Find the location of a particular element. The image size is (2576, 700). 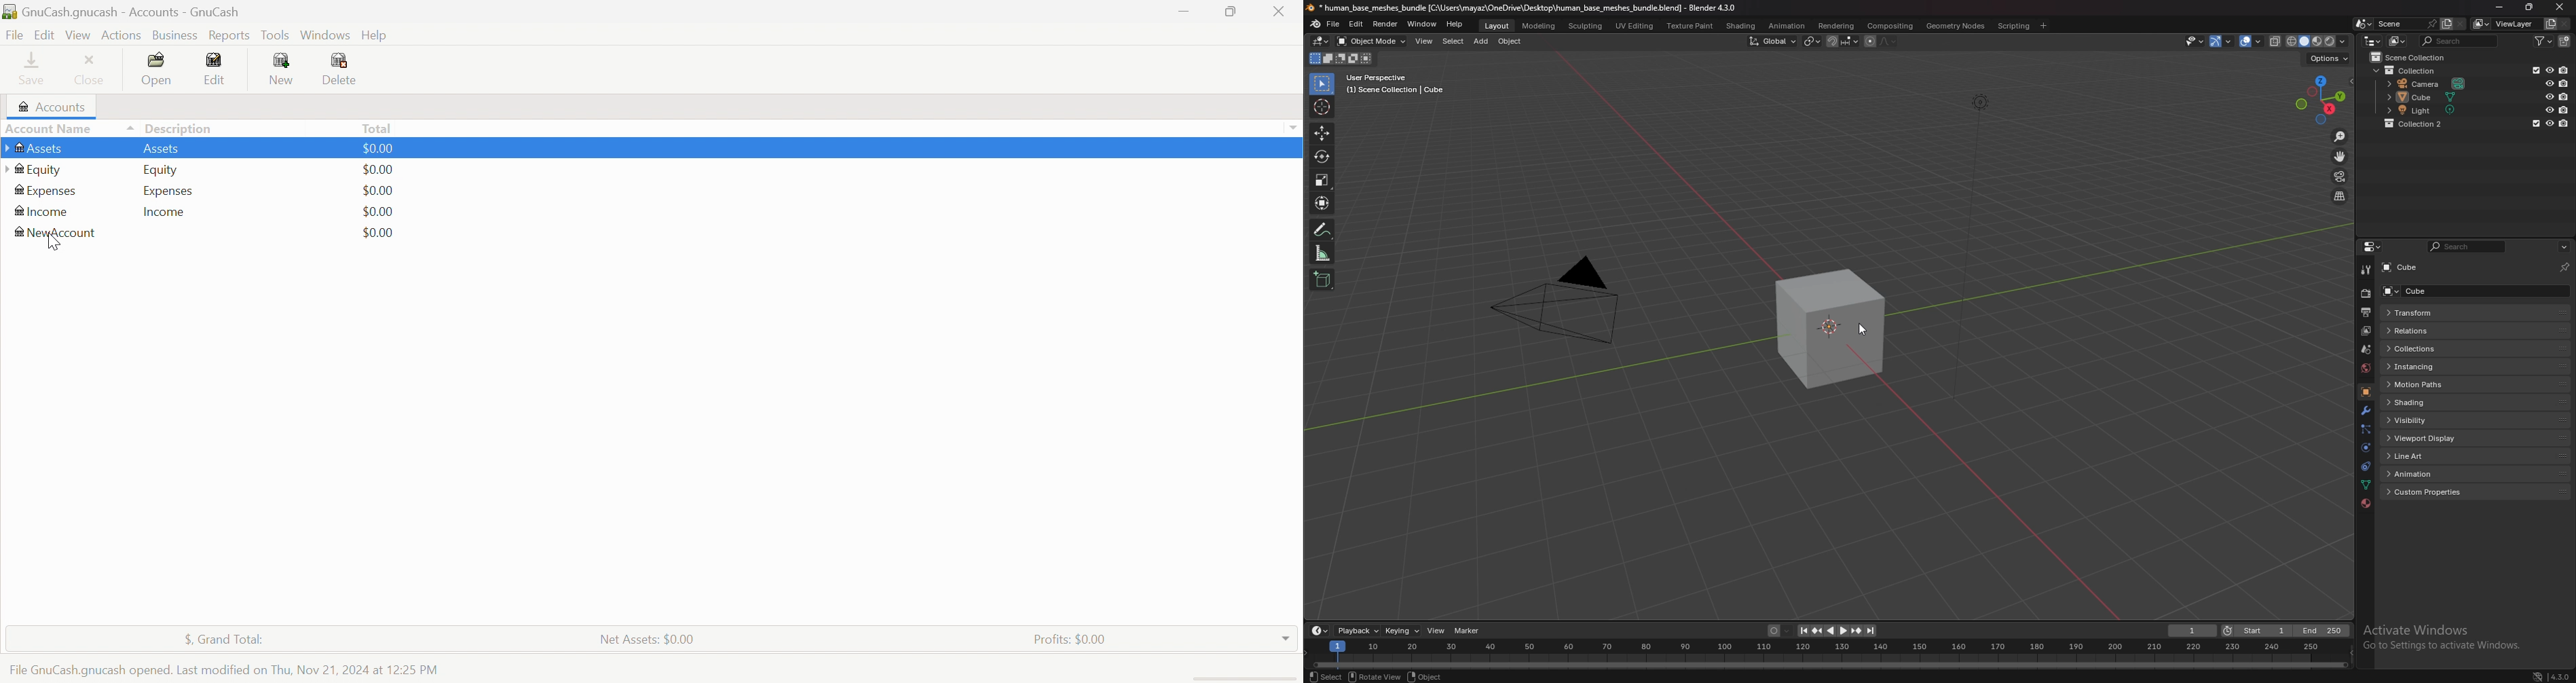

switch view from perspective/orthographic is located at coordinates (2339, 197).